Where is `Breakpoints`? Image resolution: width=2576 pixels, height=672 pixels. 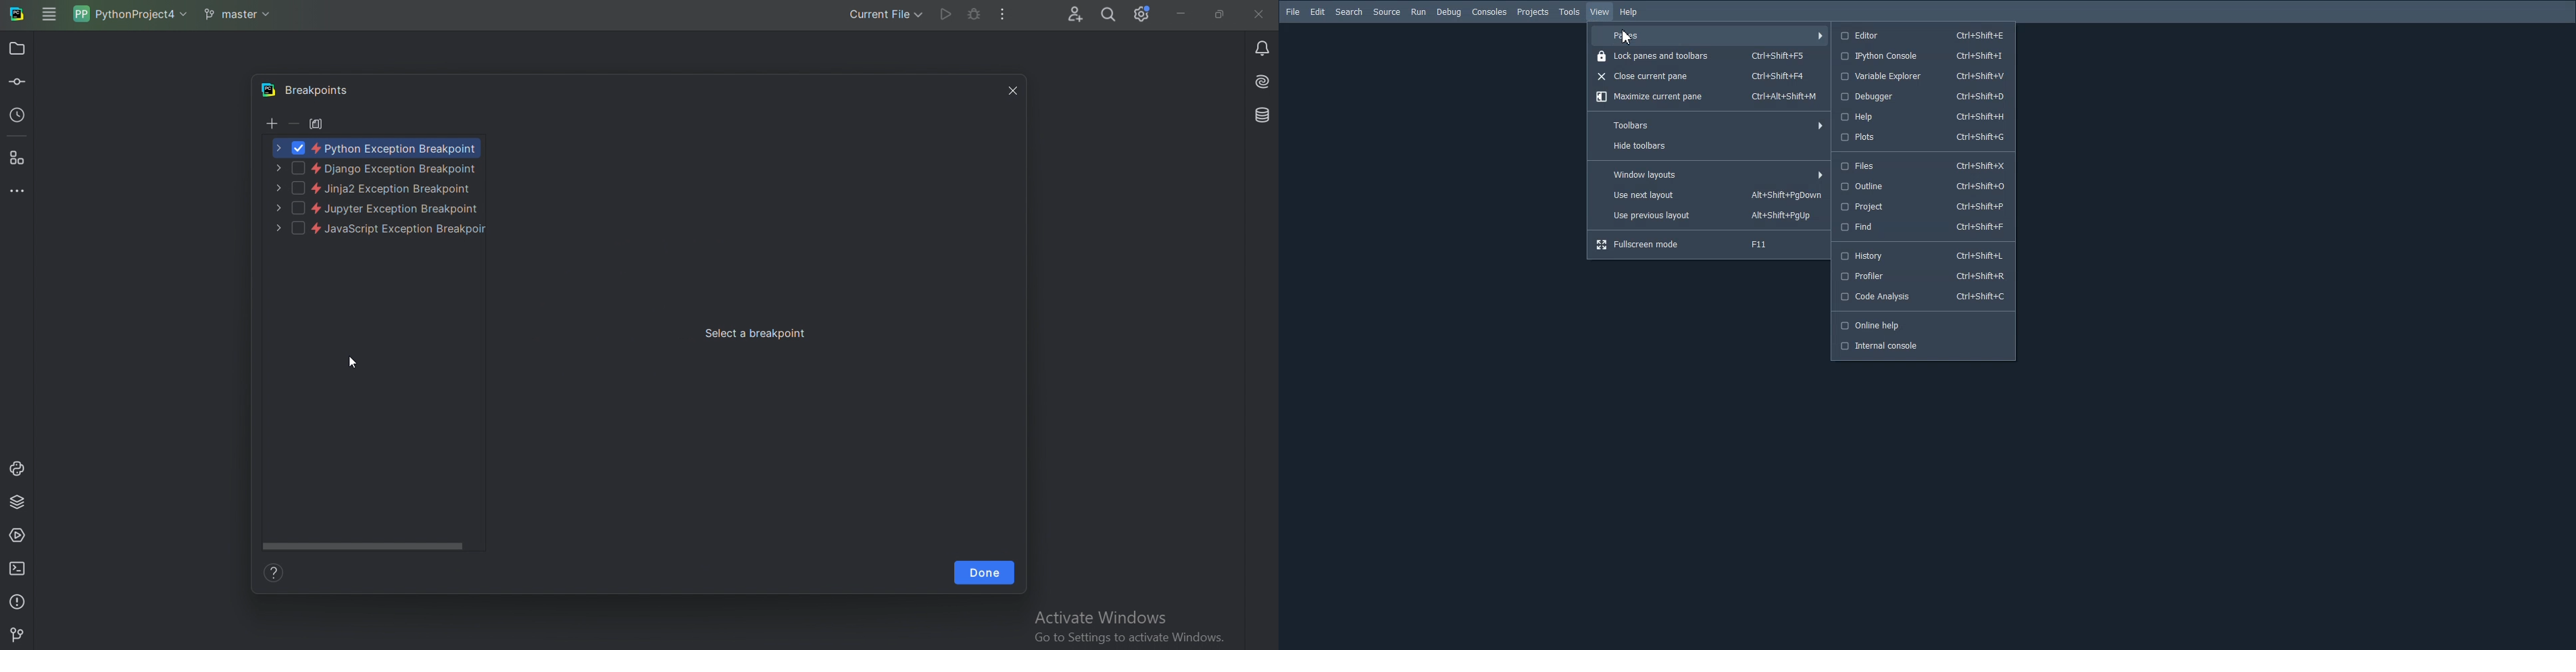 Breakpoints is located at coordinates (321, 90).